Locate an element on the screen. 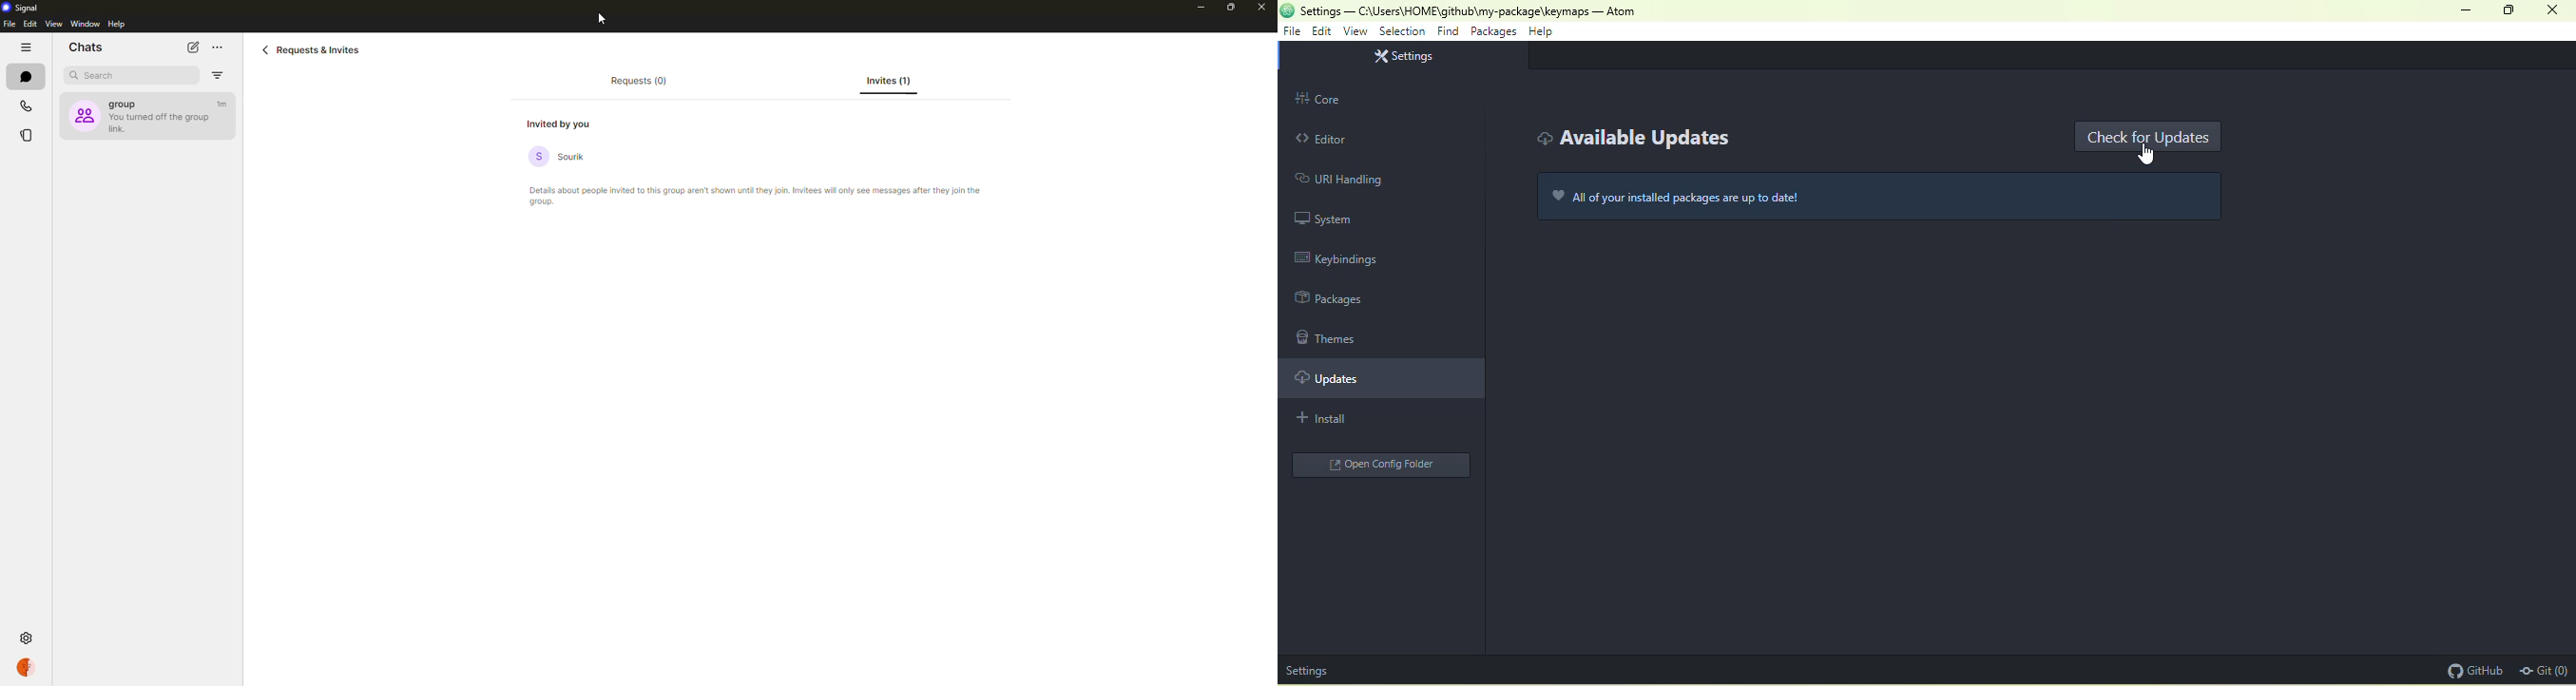  maximize is located at coordinates (1224, 8).